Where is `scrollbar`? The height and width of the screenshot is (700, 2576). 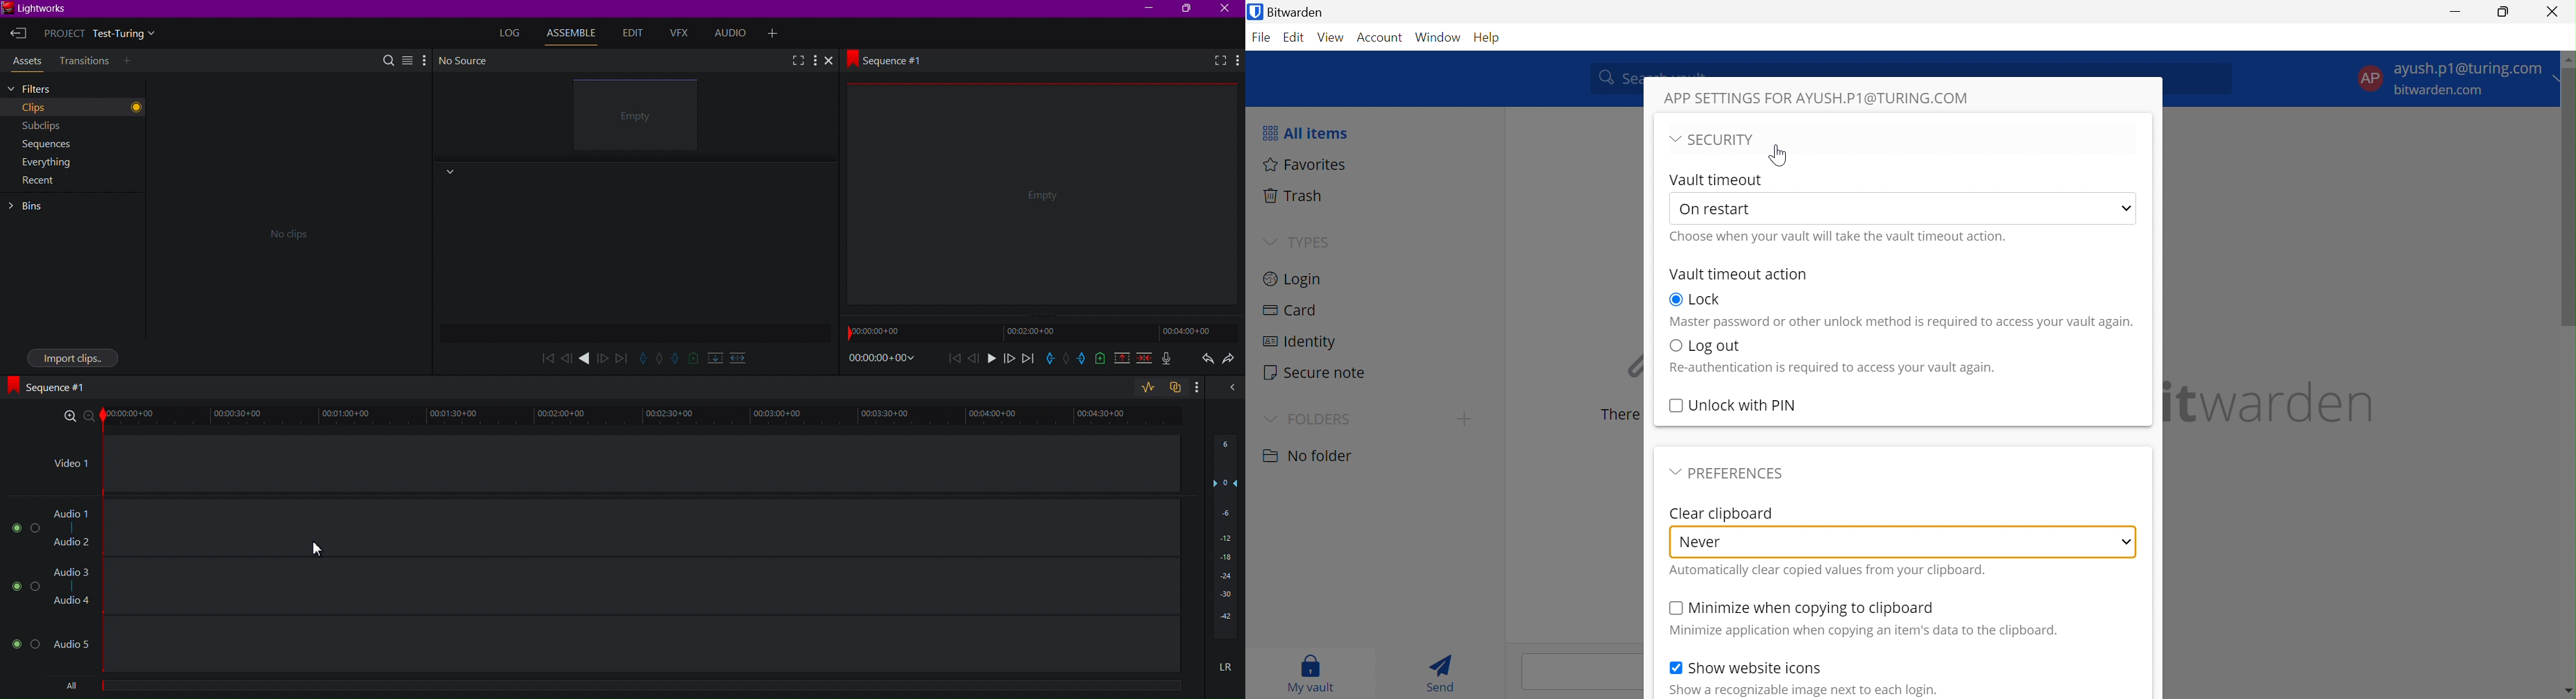 scrollbar is located at coordinates (2568, 200).